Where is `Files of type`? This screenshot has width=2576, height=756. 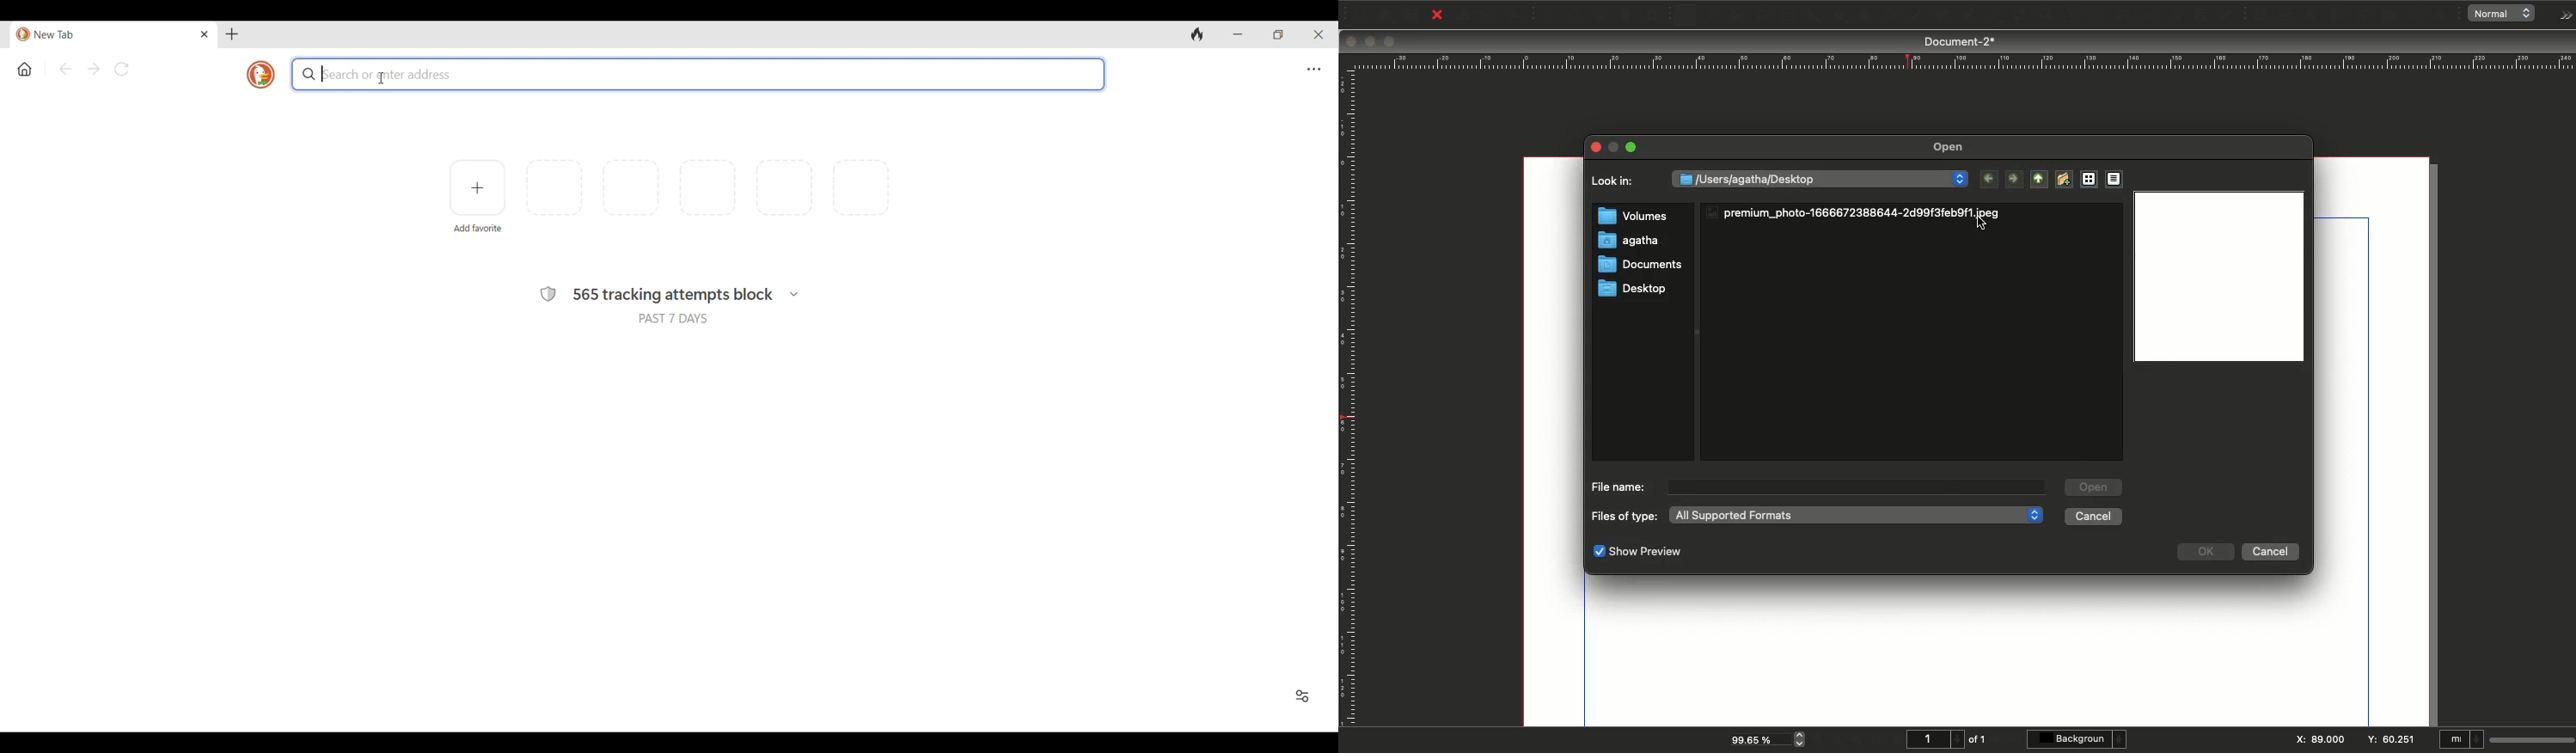
Files of type is located at coordinates (1625, 517).